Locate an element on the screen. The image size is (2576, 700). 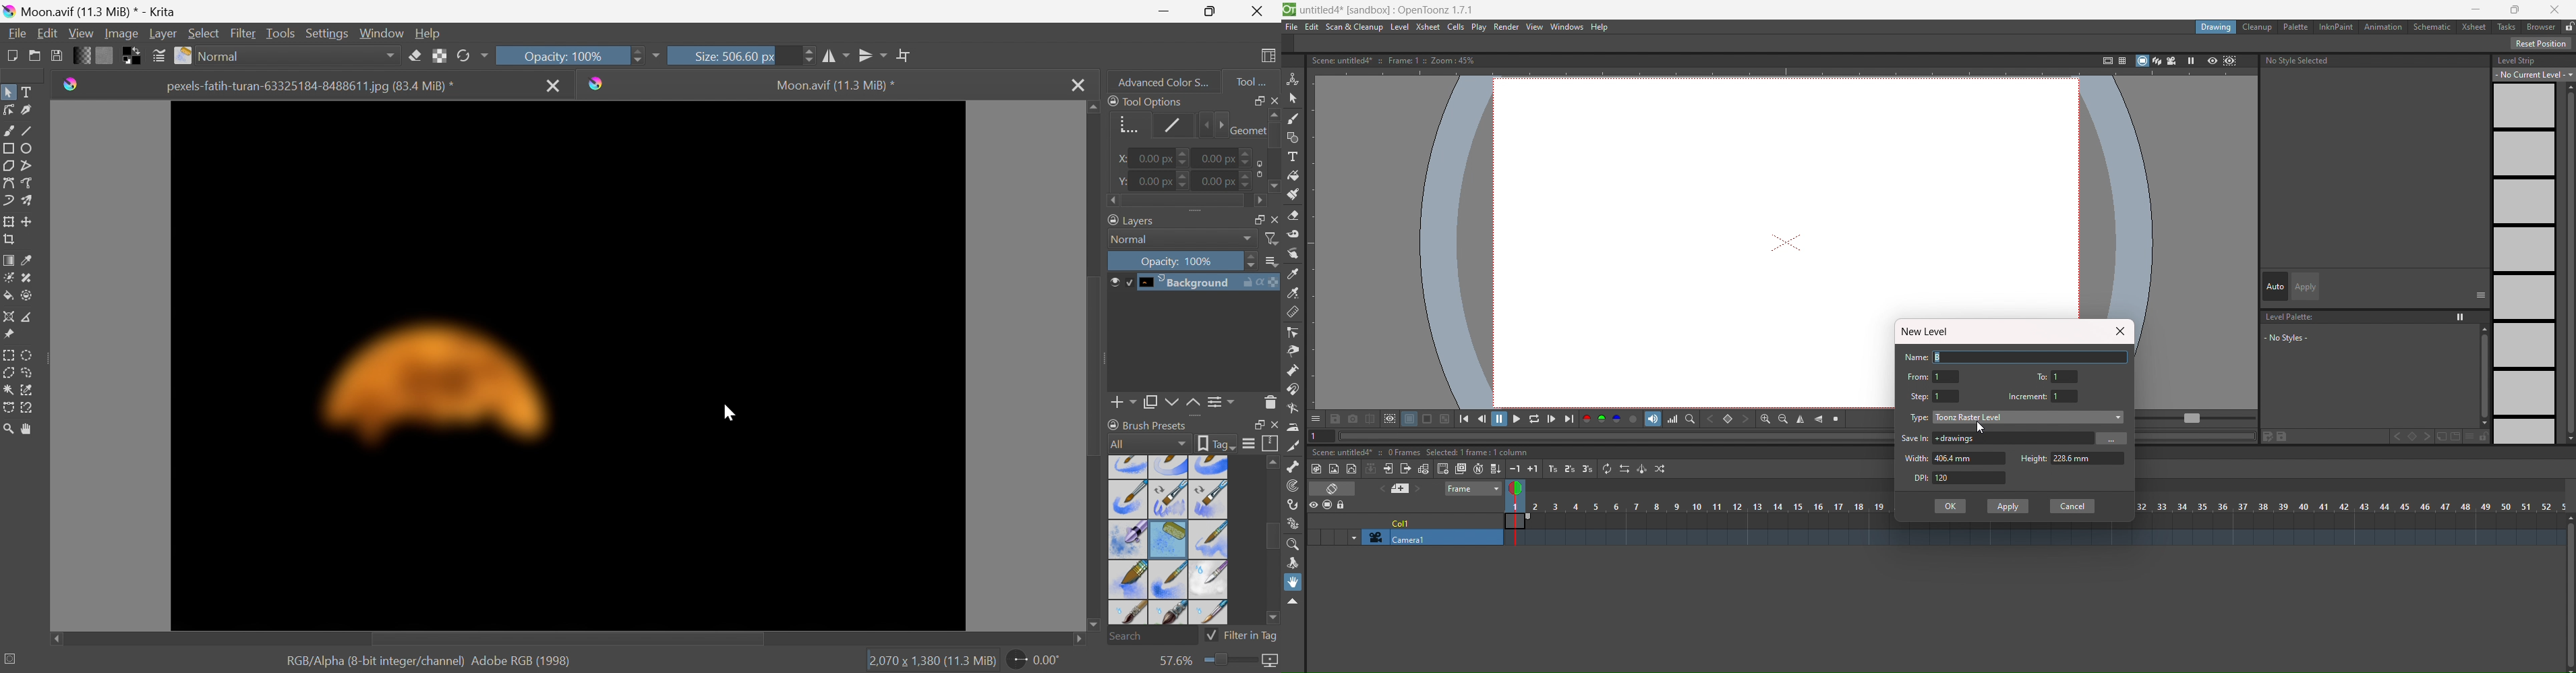
scroll bar is located at coordinates (2480, 376).